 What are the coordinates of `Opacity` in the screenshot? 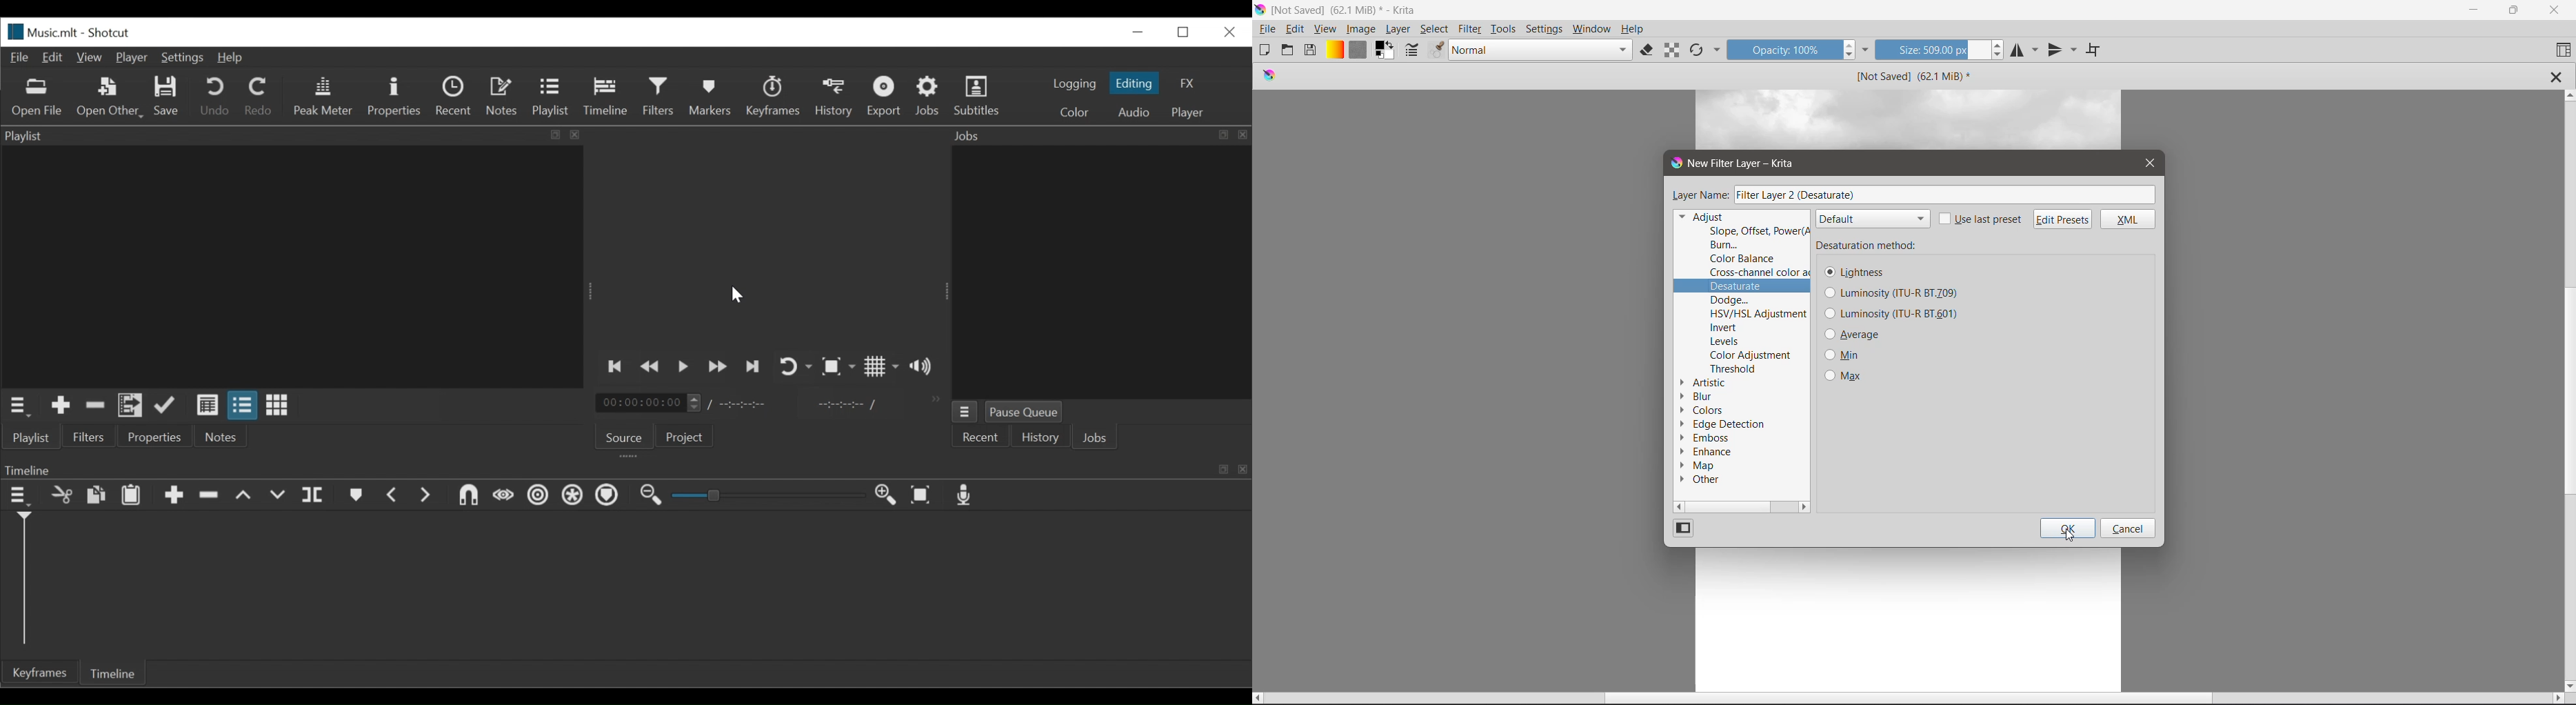 It's located at (1783, 51).